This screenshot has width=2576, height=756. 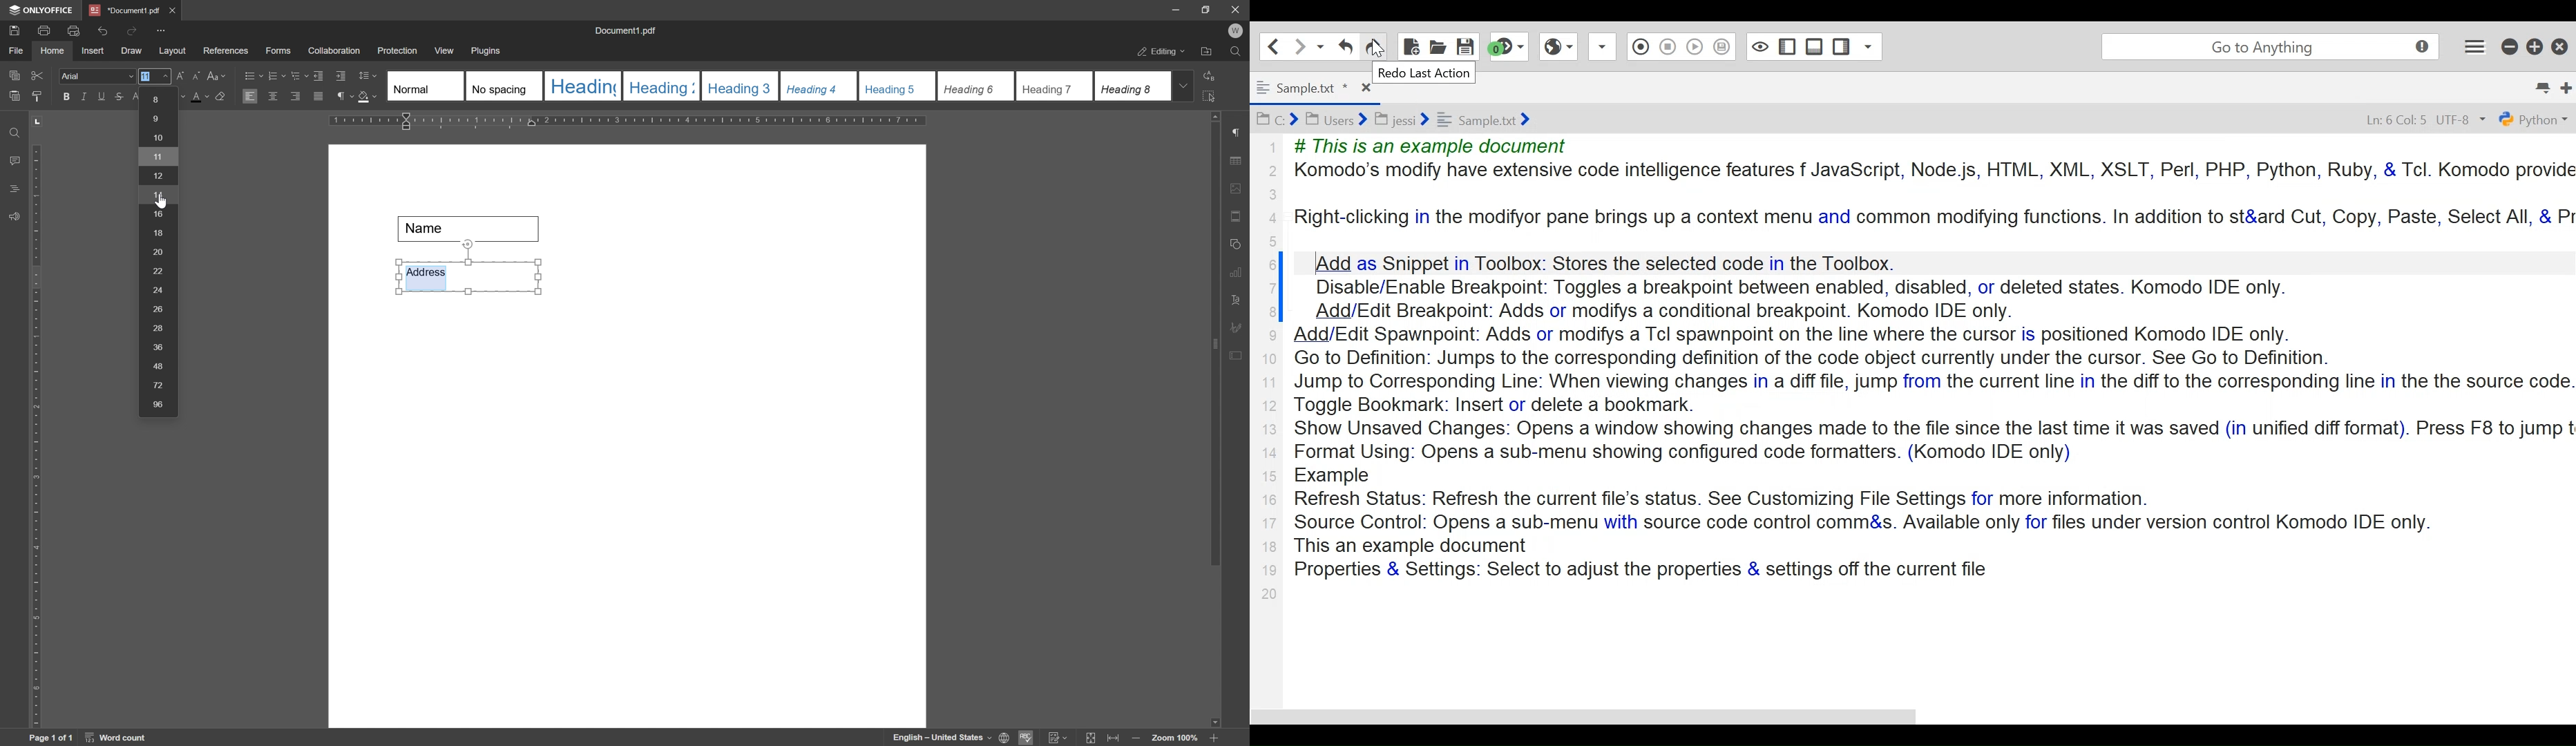 What do you see at coordinates (952, 738) in the screenshot?
I see `English- united states` at bounding box center [952, 738].